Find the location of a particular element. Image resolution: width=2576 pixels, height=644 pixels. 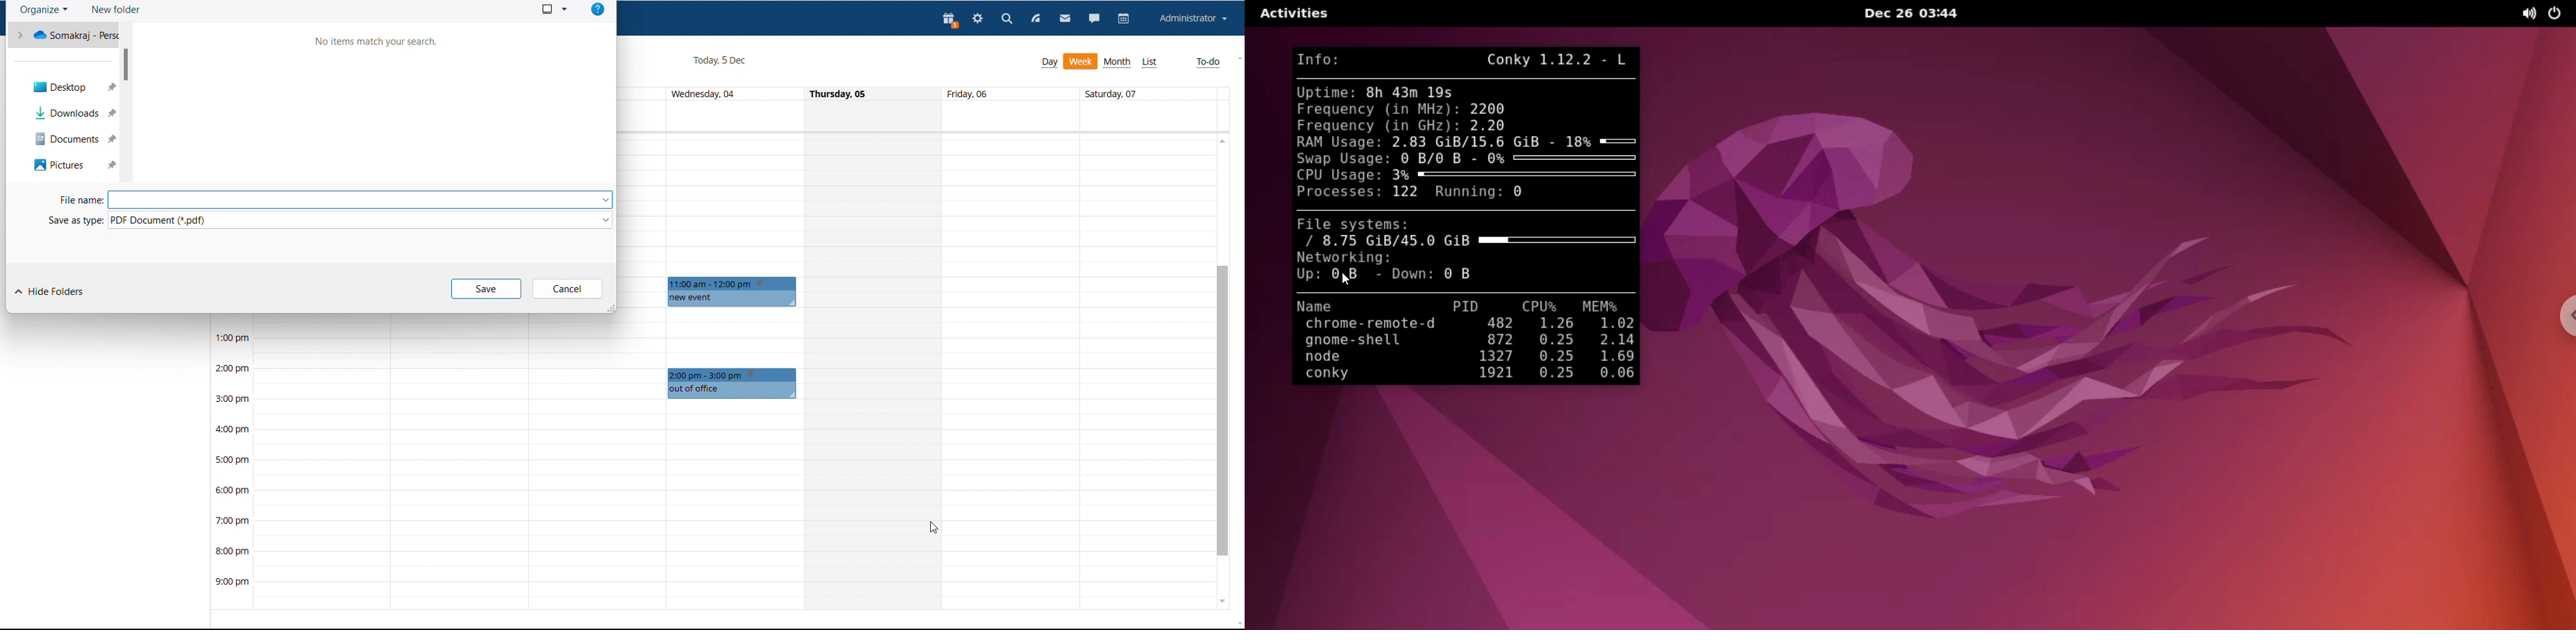

hide folders is located at coordinates (49, 292).